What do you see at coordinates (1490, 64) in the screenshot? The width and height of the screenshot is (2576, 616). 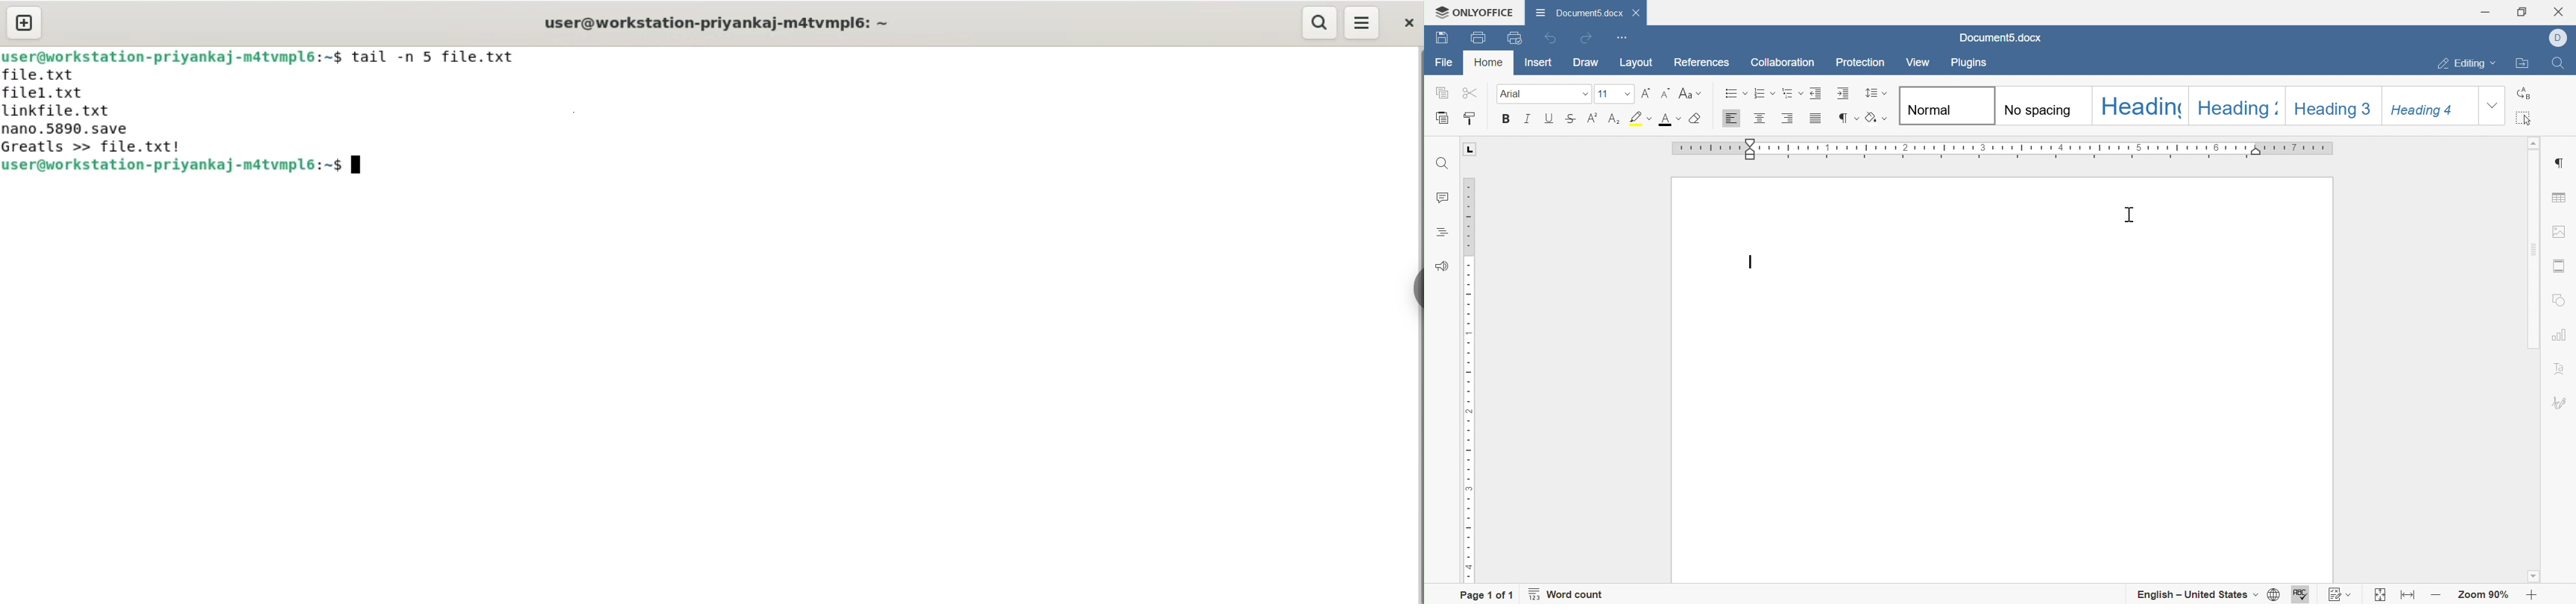 I see `home` at bounding box center [1490, 64].